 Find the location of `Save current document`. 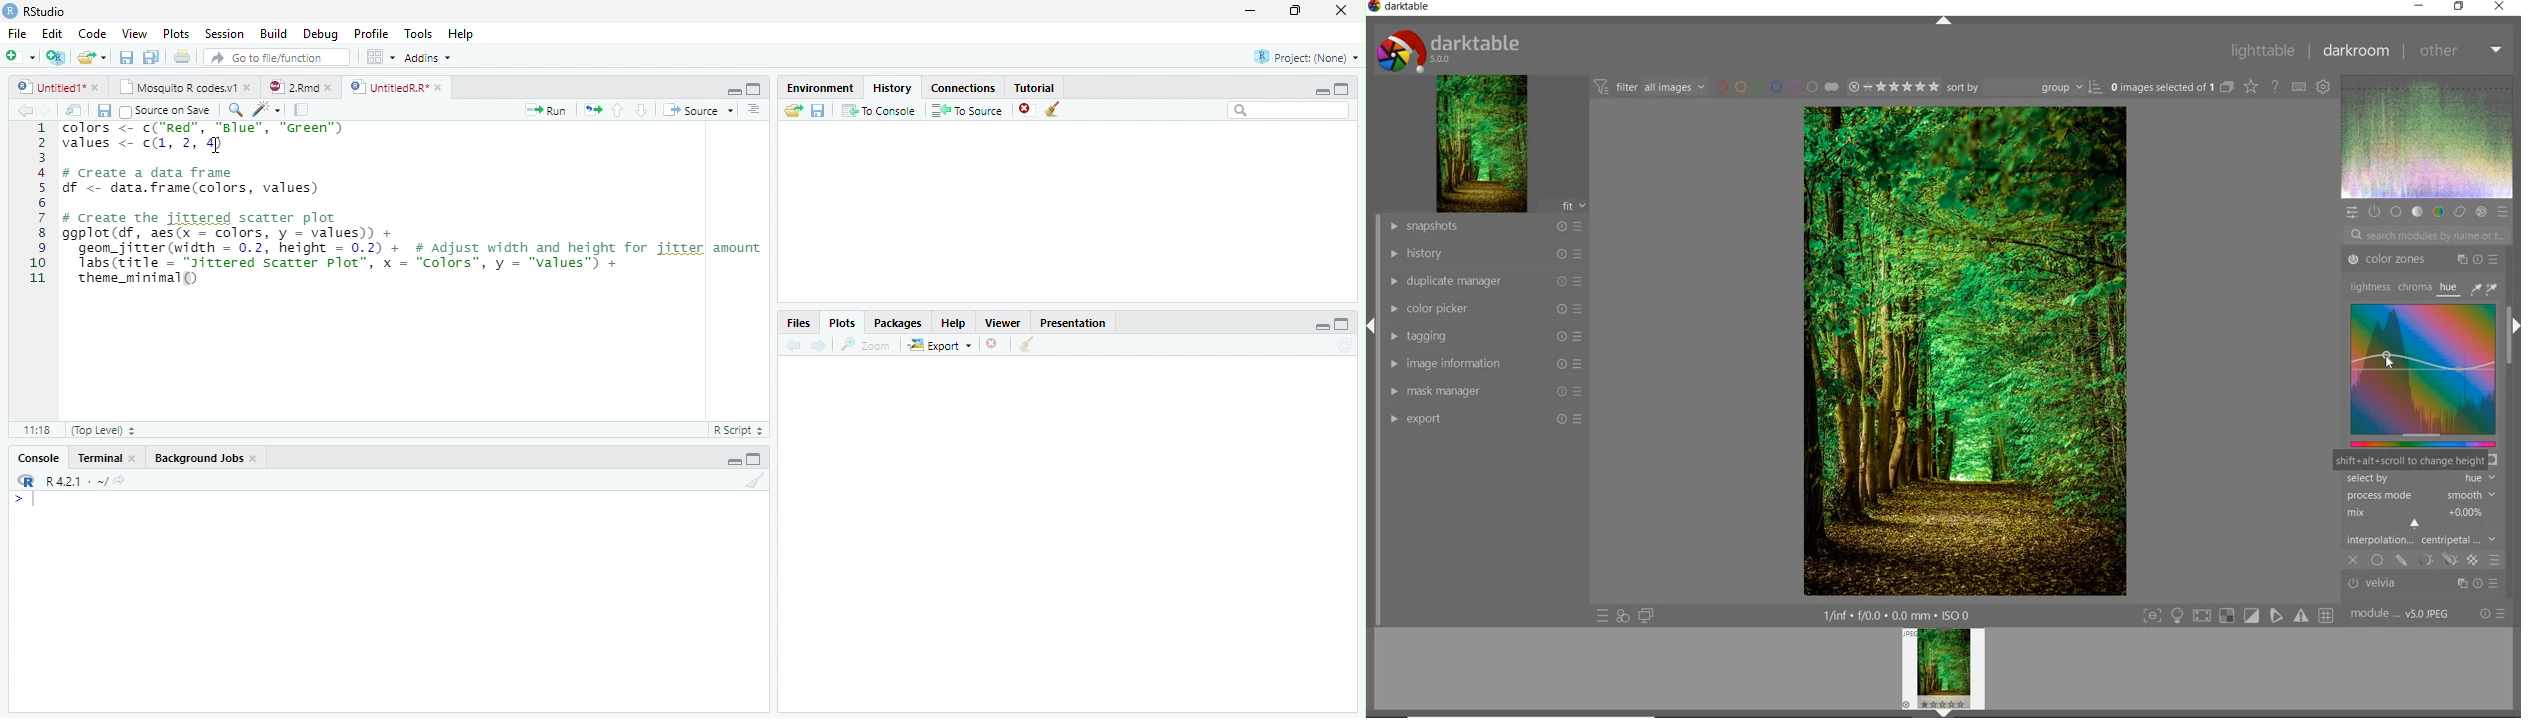

Save current document is located at coordinates (105, 111).